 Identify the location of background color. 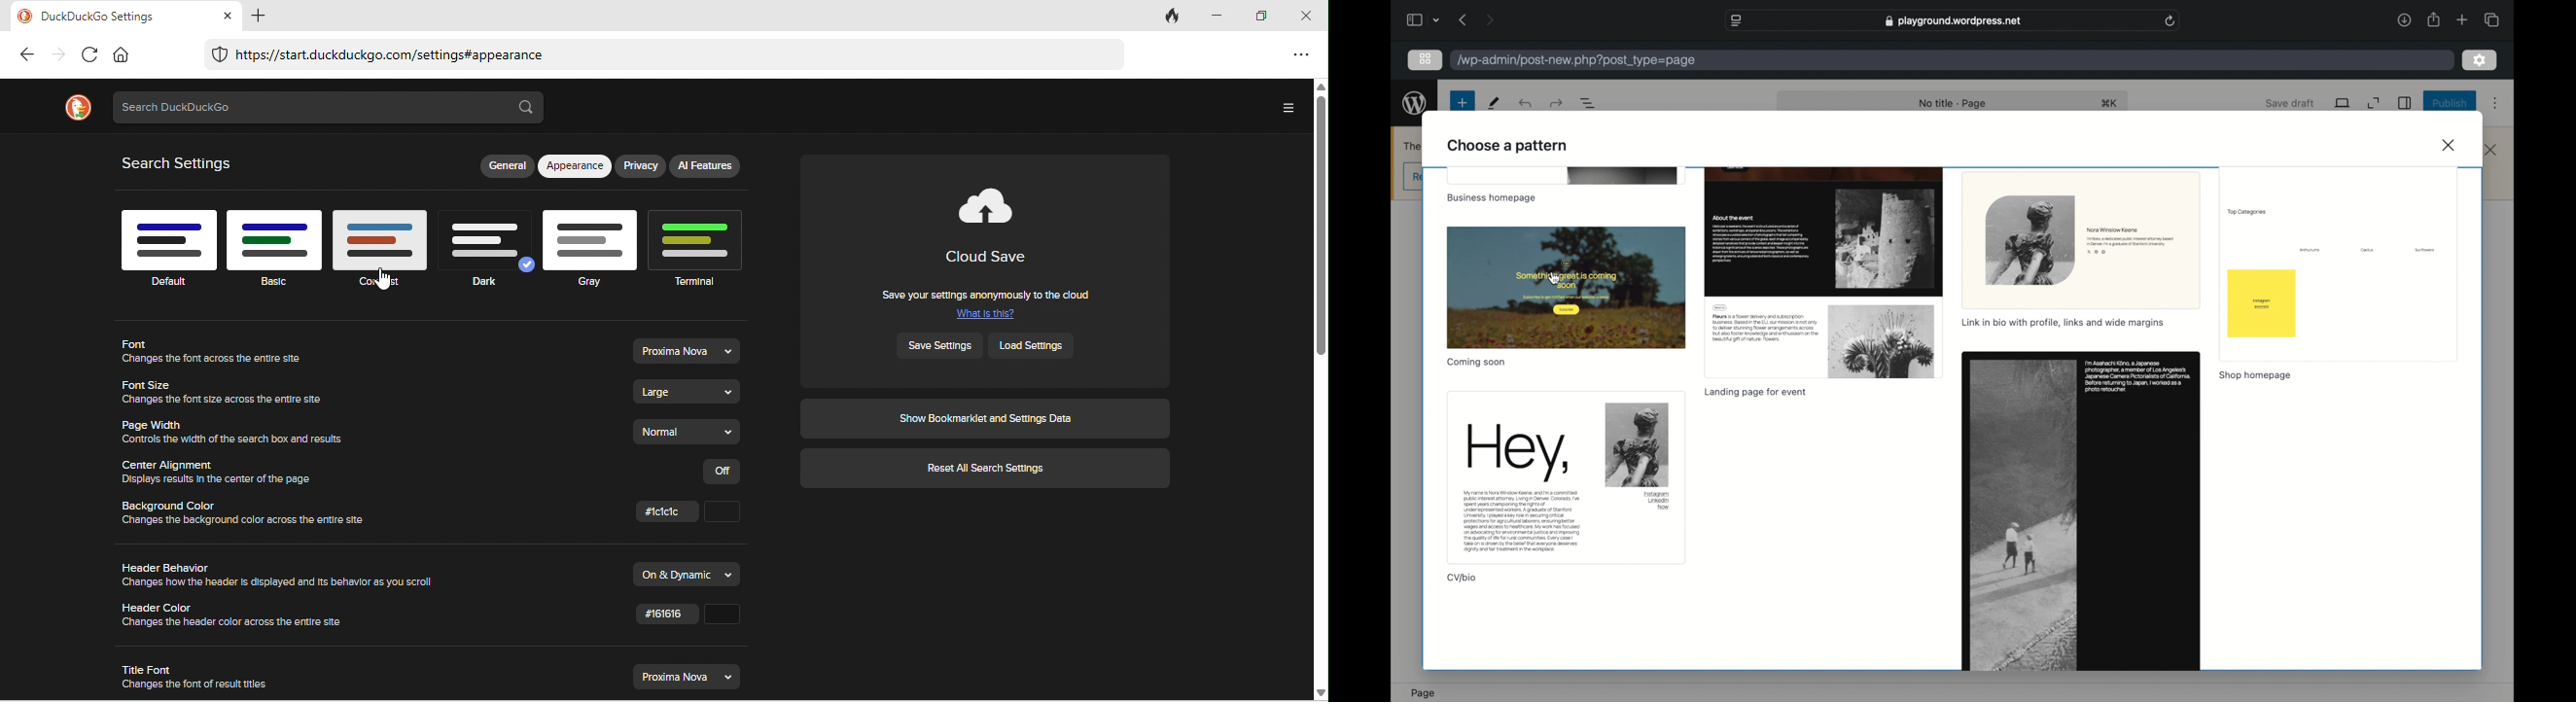
(256, 517).